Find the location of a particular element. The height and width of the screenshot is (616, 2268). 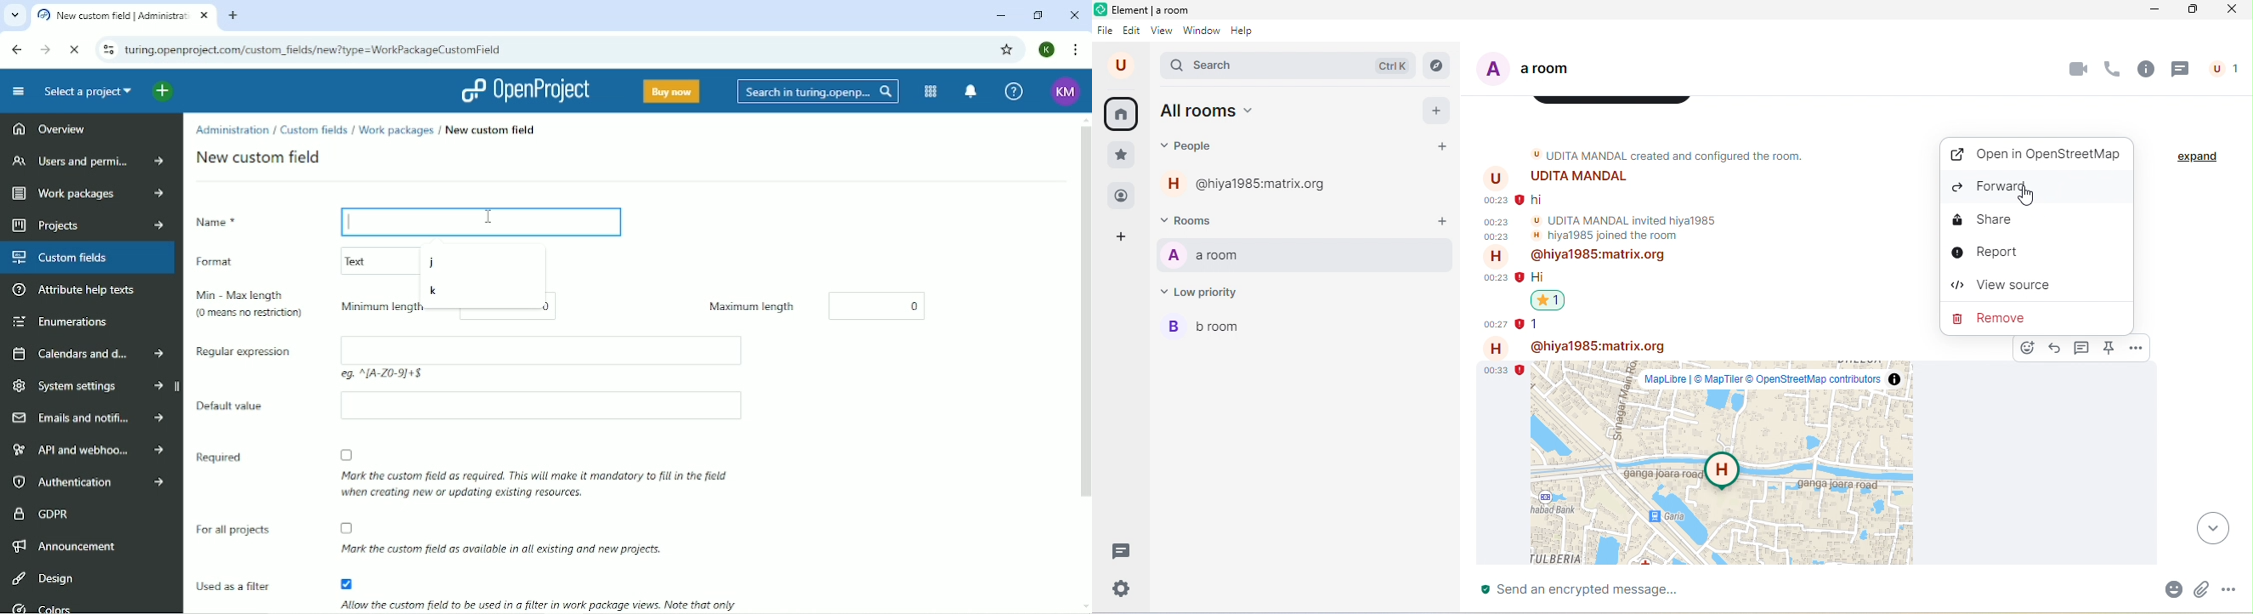

reply is located at coordinates (2053, 348).